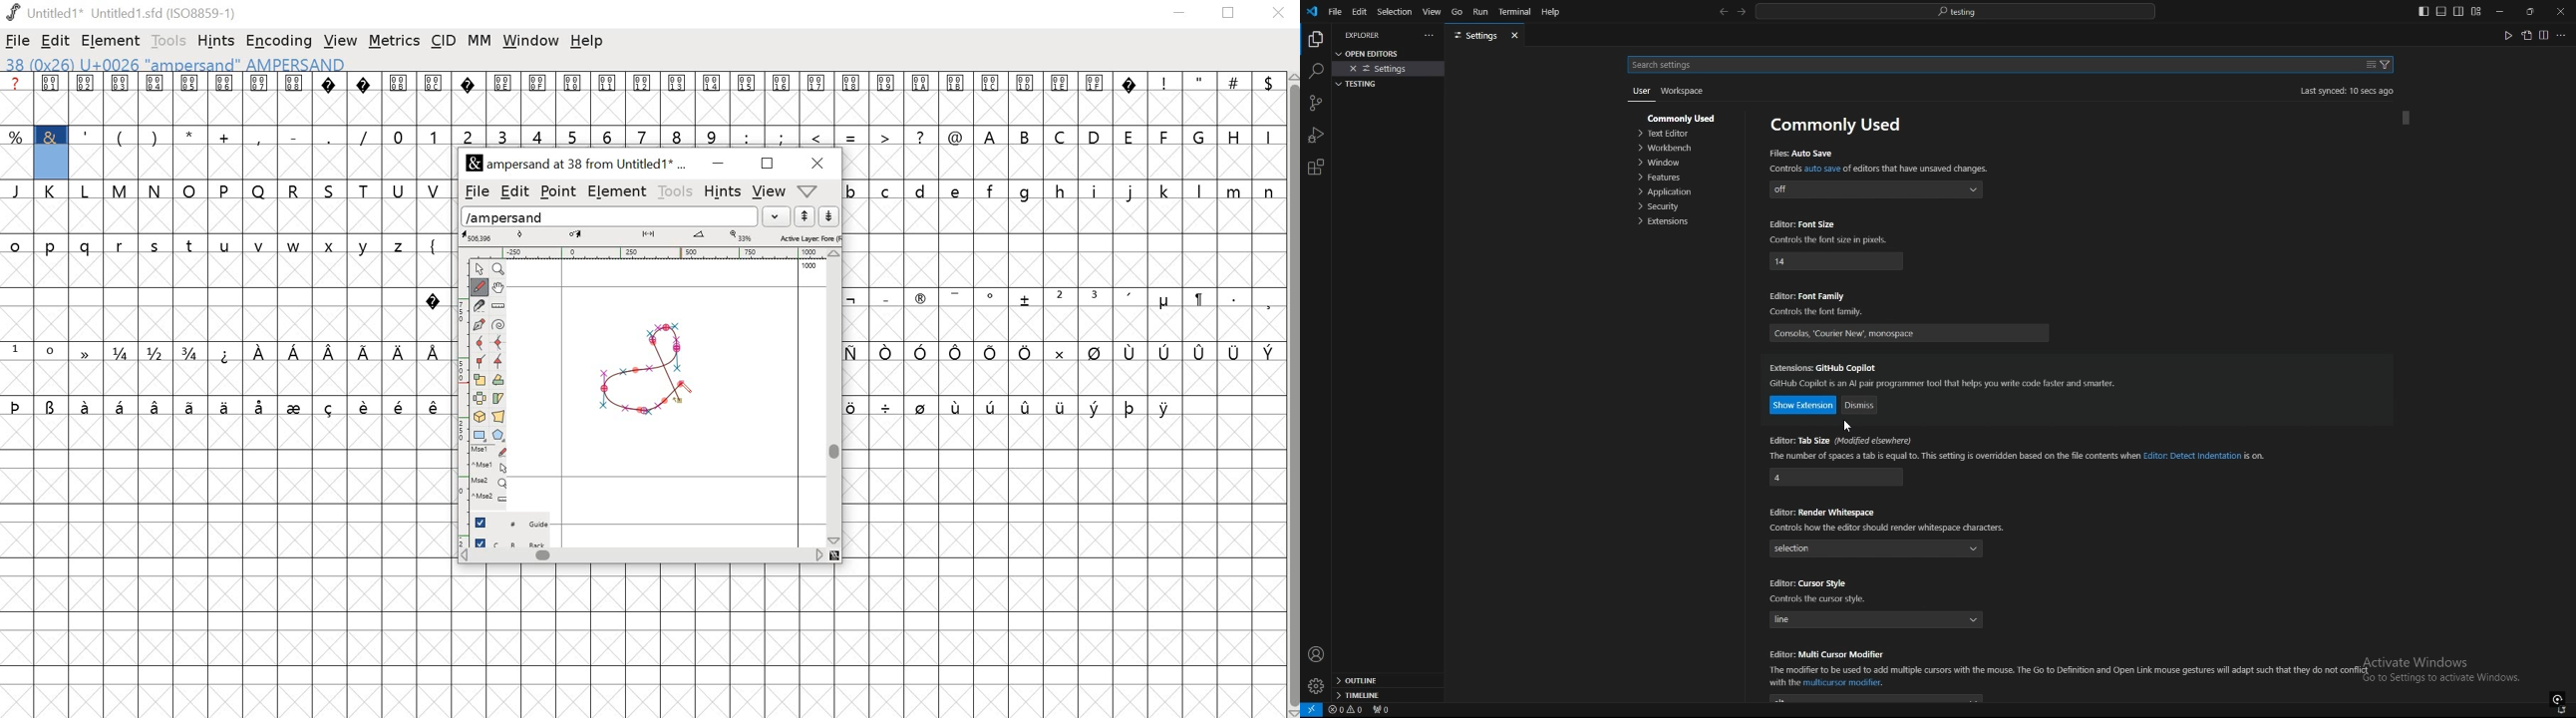 The width and height of the screenshot is (2576, 728). Describe the element at coordinates (888, 191) in the screenshot. I see `c` at that location.